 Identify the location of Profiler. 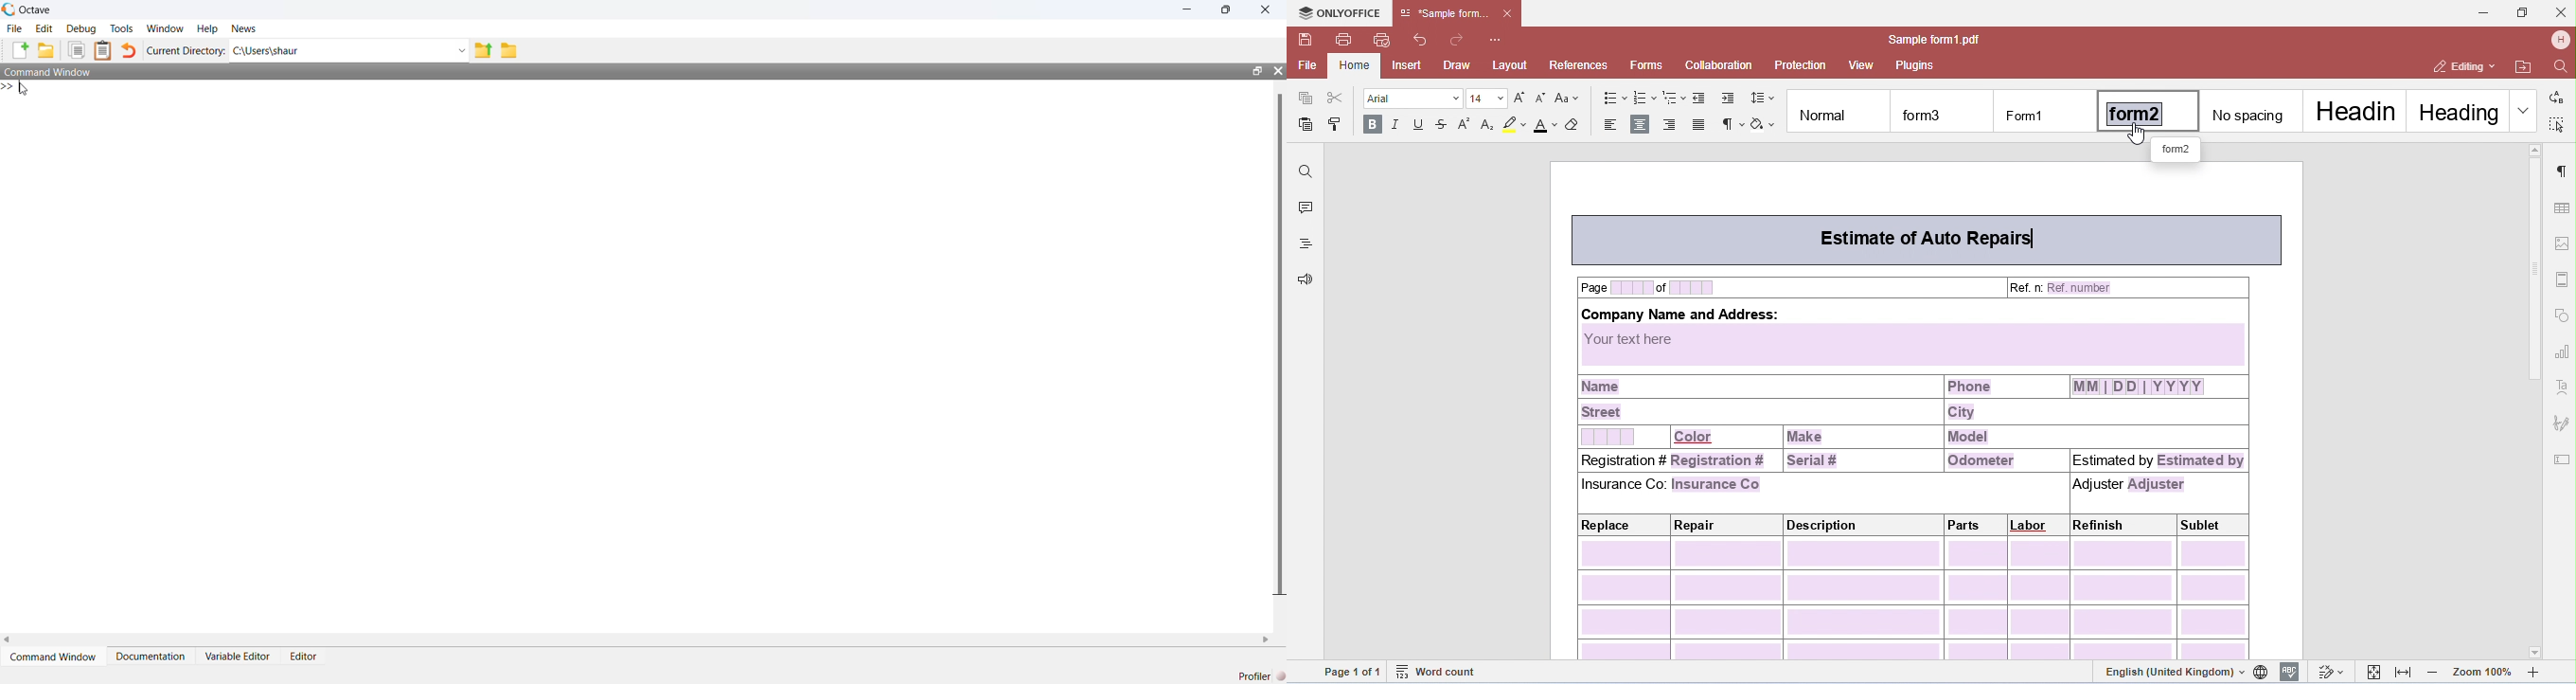
(1258, 675).